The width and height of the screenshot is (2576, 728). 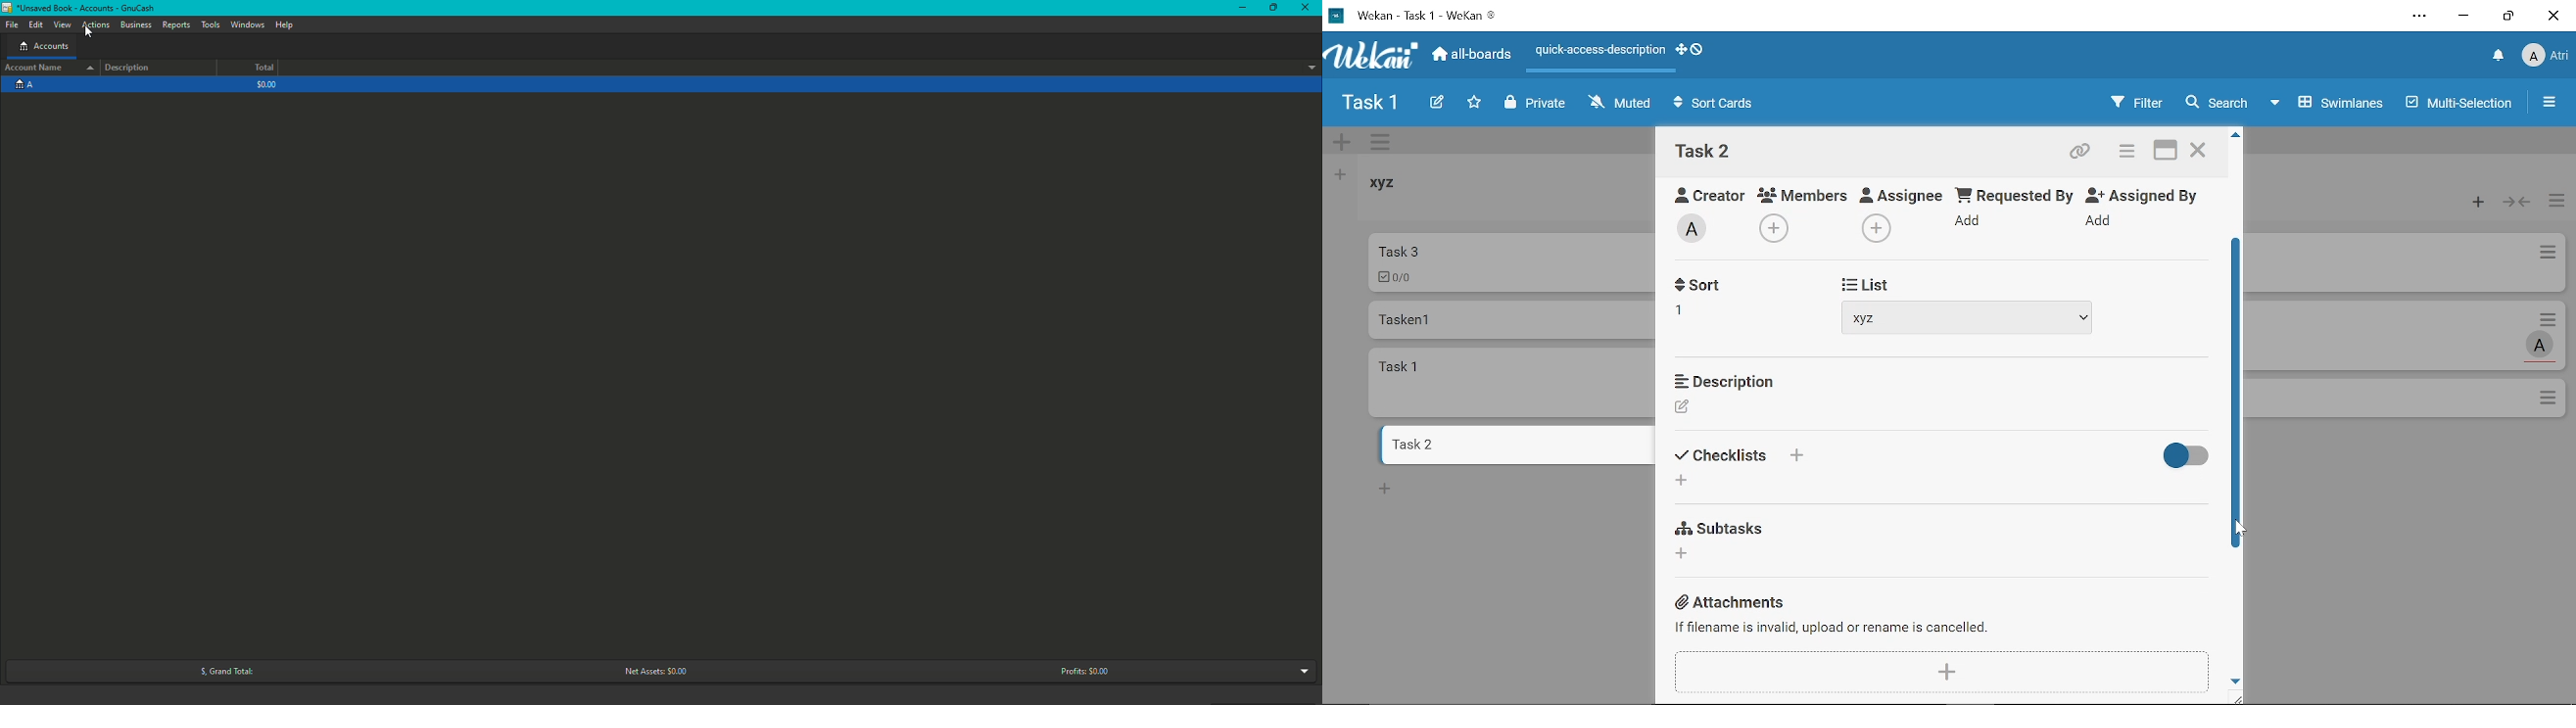 I want to click on Add, so click(x=1874, y=228).